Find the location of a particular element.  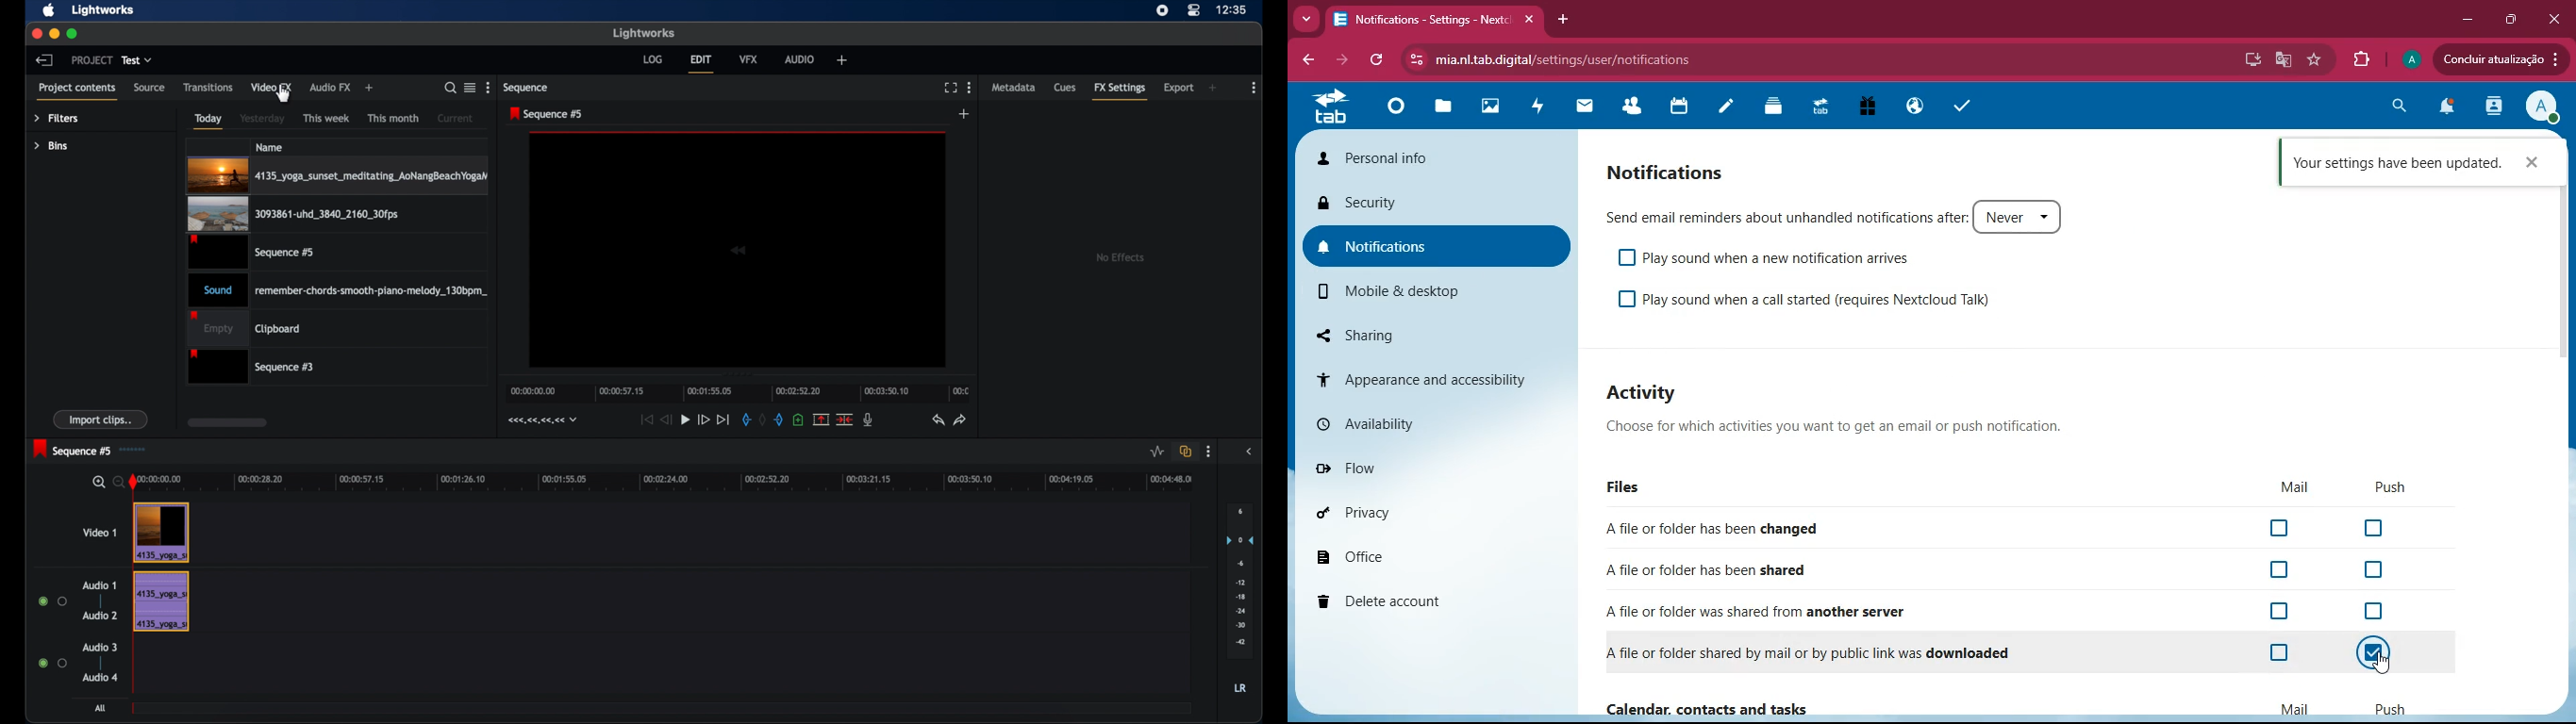

notifications is located at coordinates (1686, 174).